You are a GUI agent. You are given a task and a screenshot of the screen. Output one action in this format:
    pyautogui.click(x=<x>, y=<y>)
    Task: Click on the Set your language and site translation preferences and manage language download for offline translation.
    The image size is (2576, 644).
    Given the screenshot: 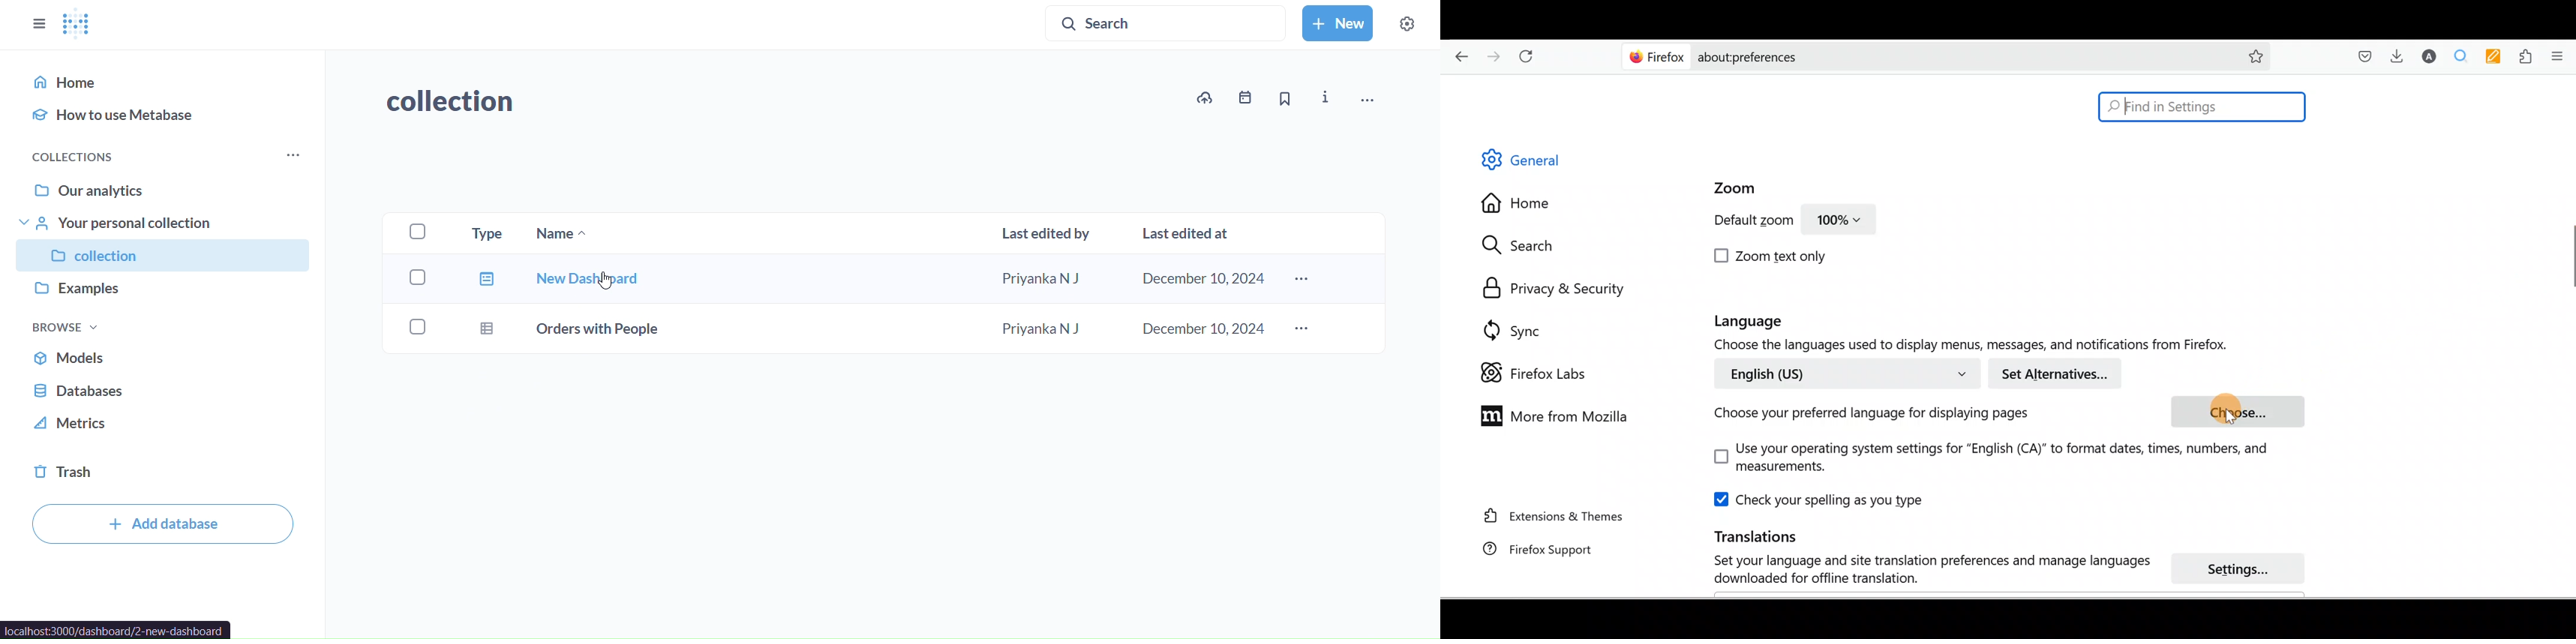 What is the action you would take?
    pyautogui.click(x=1921, y=570)
    